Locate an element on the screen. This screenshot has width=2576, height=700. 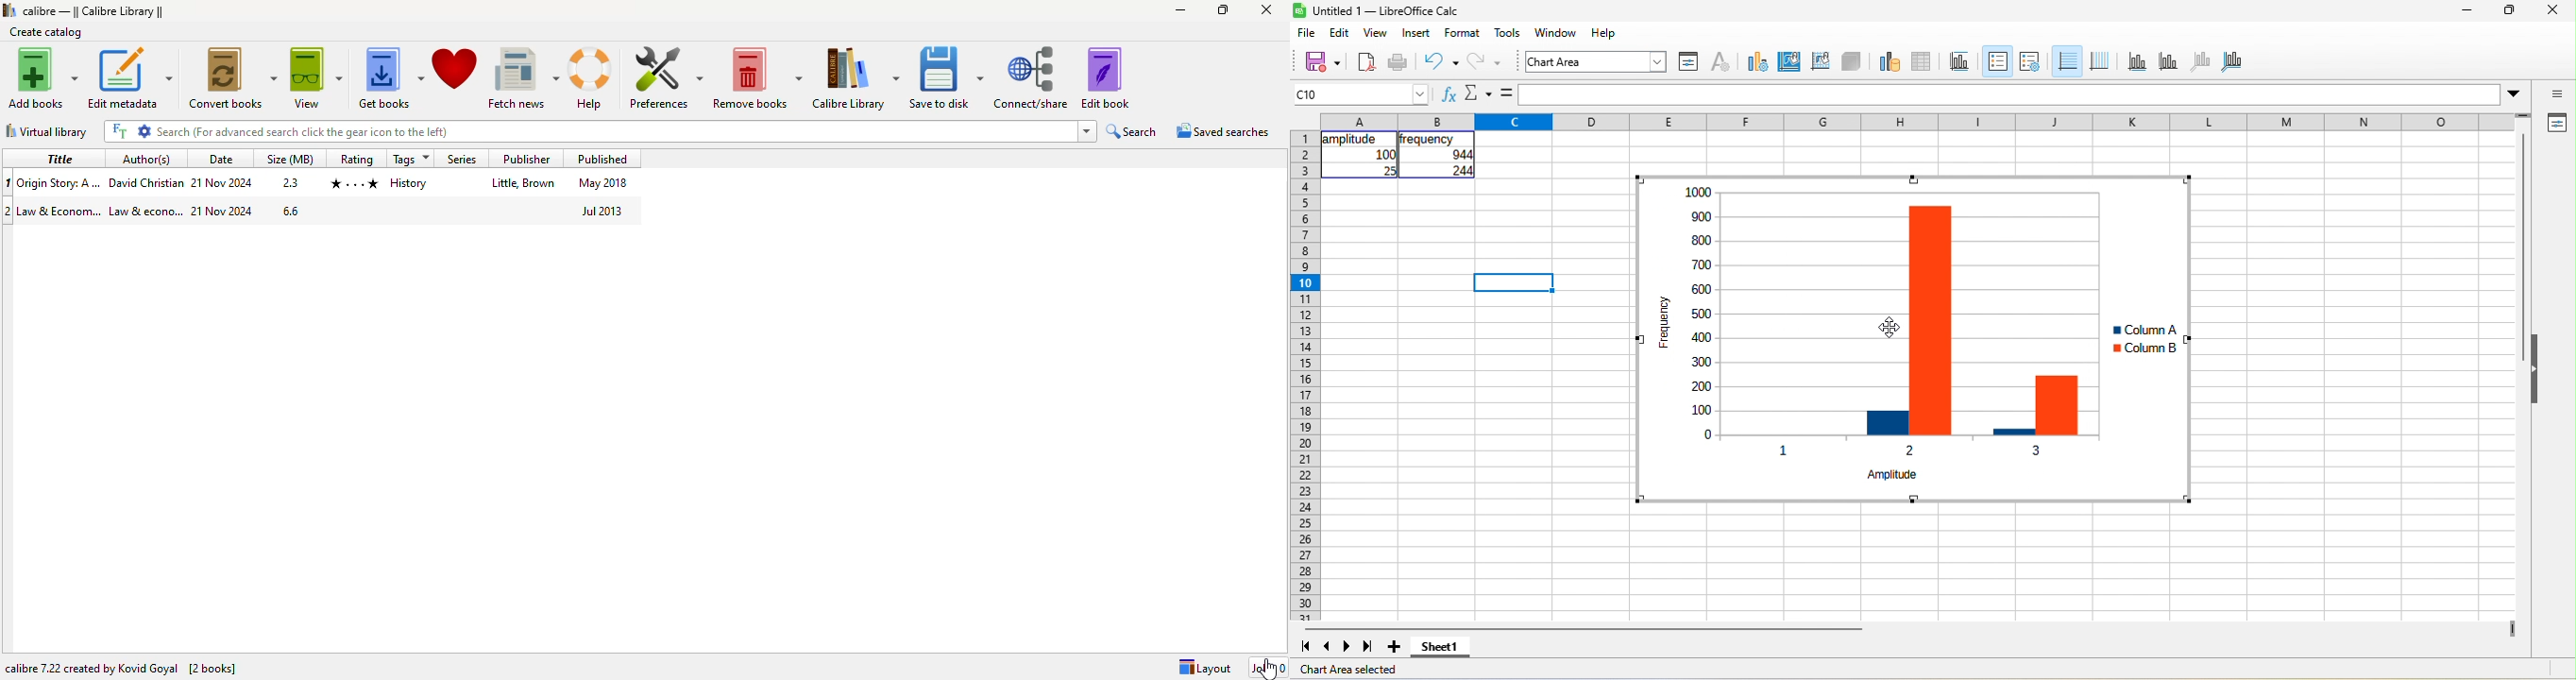
calibre 7.22 created by Kovid Goyal is located at coordinates (90, 669).